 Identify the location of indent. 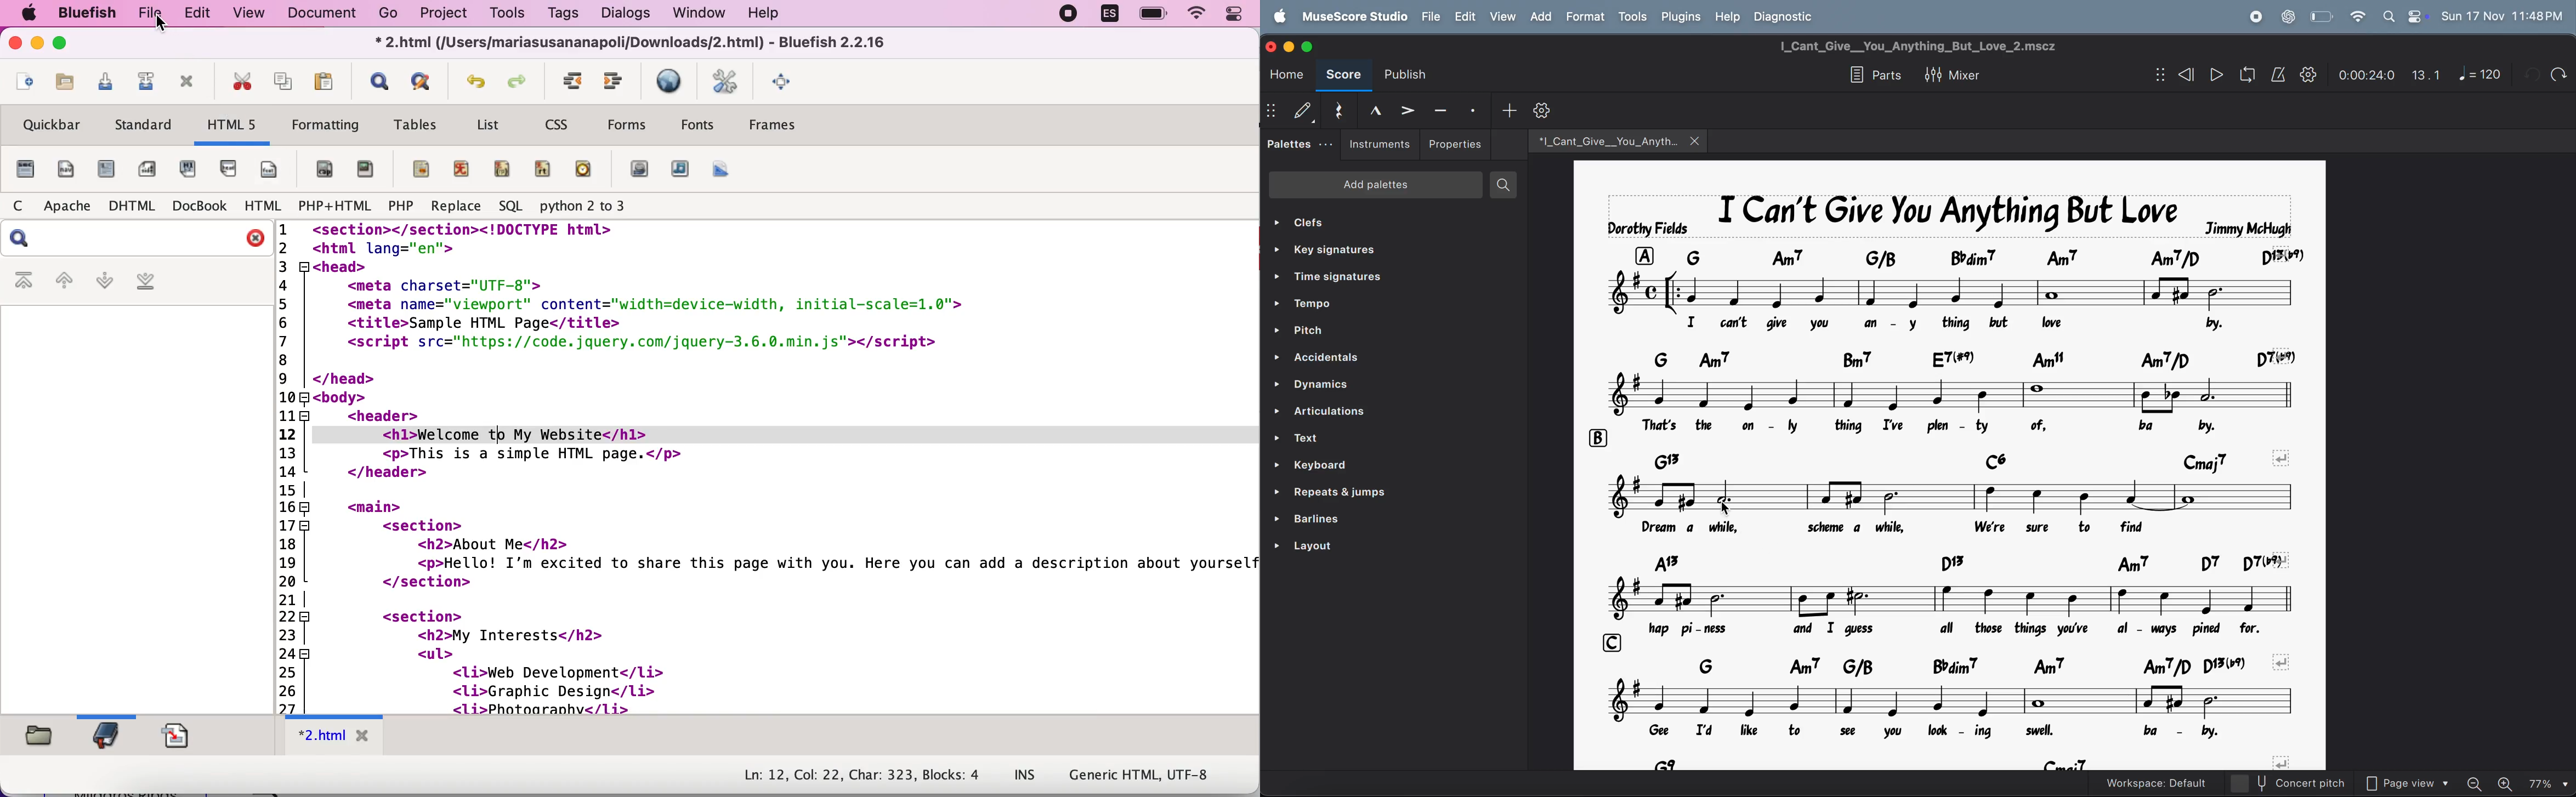
(568, 81).